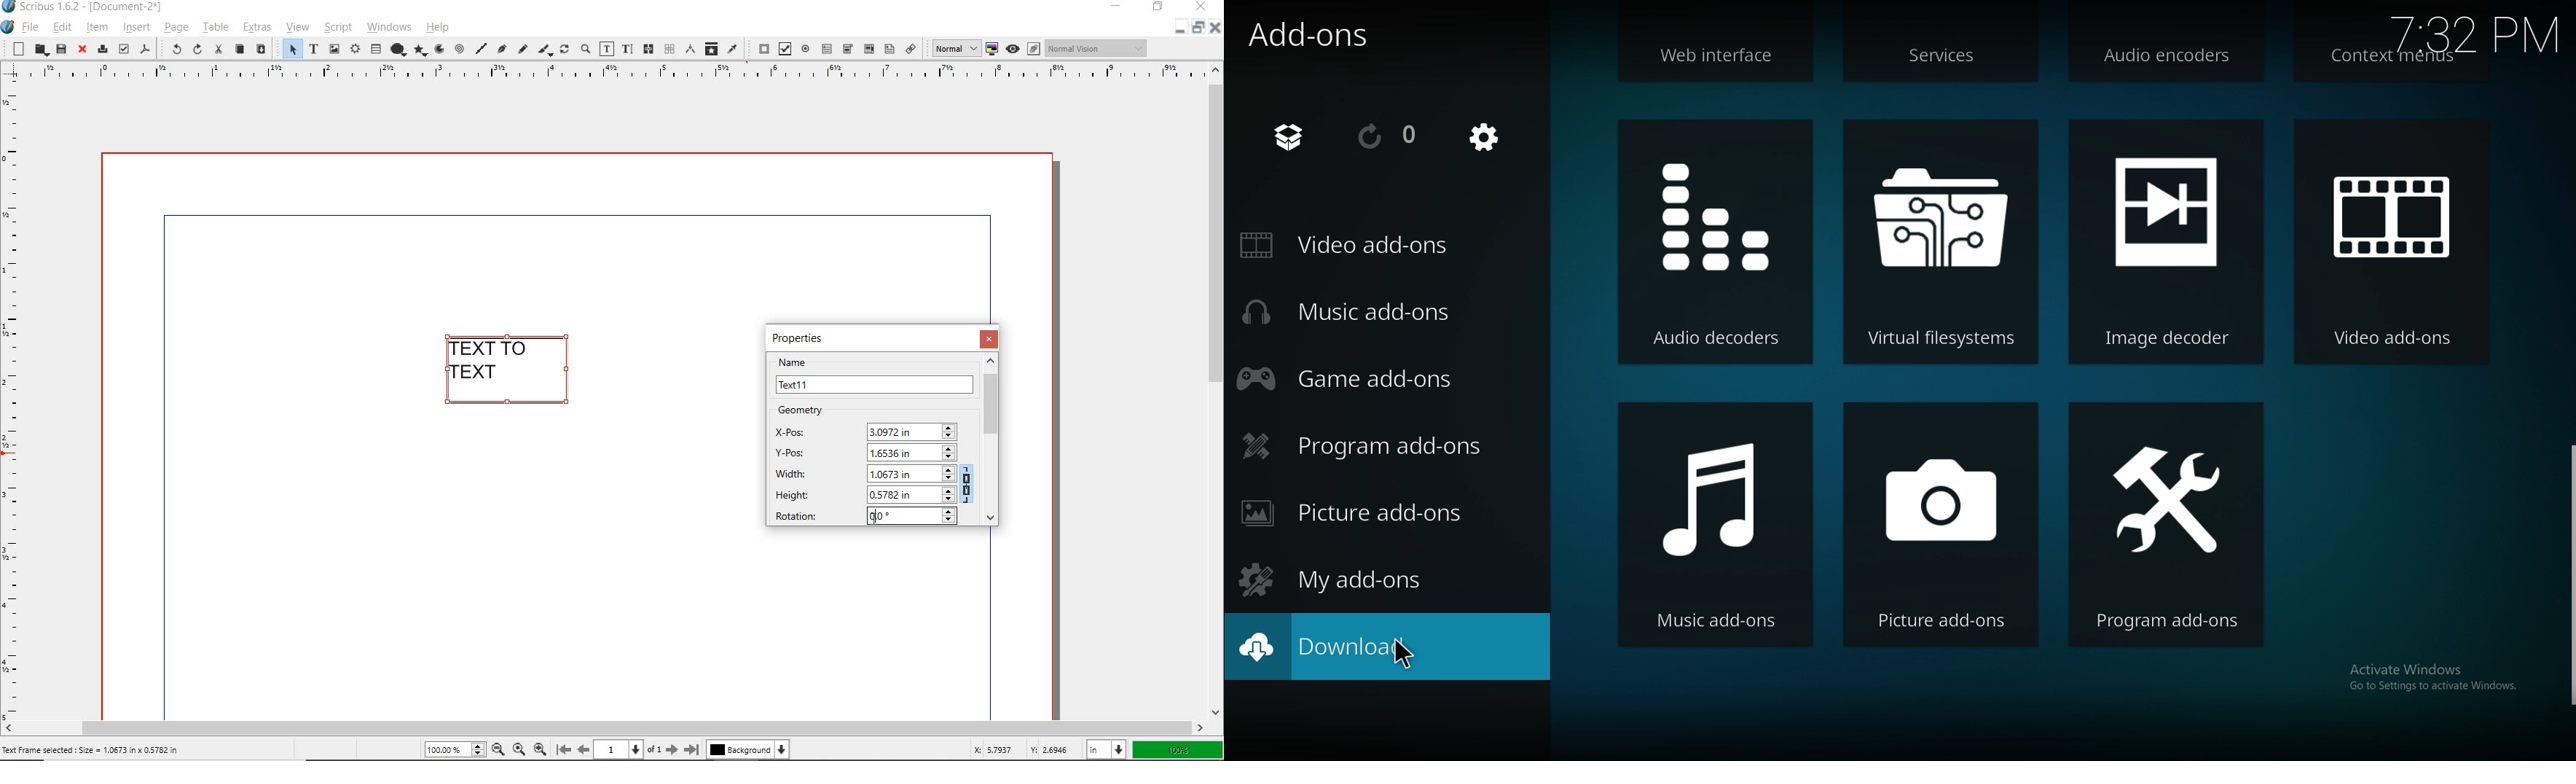 Image resolution: width=2576 pixels, height=784 pixels. Describe the element at coordinates (1712, 524) in the screenshot. I see `music add ons` at that location.